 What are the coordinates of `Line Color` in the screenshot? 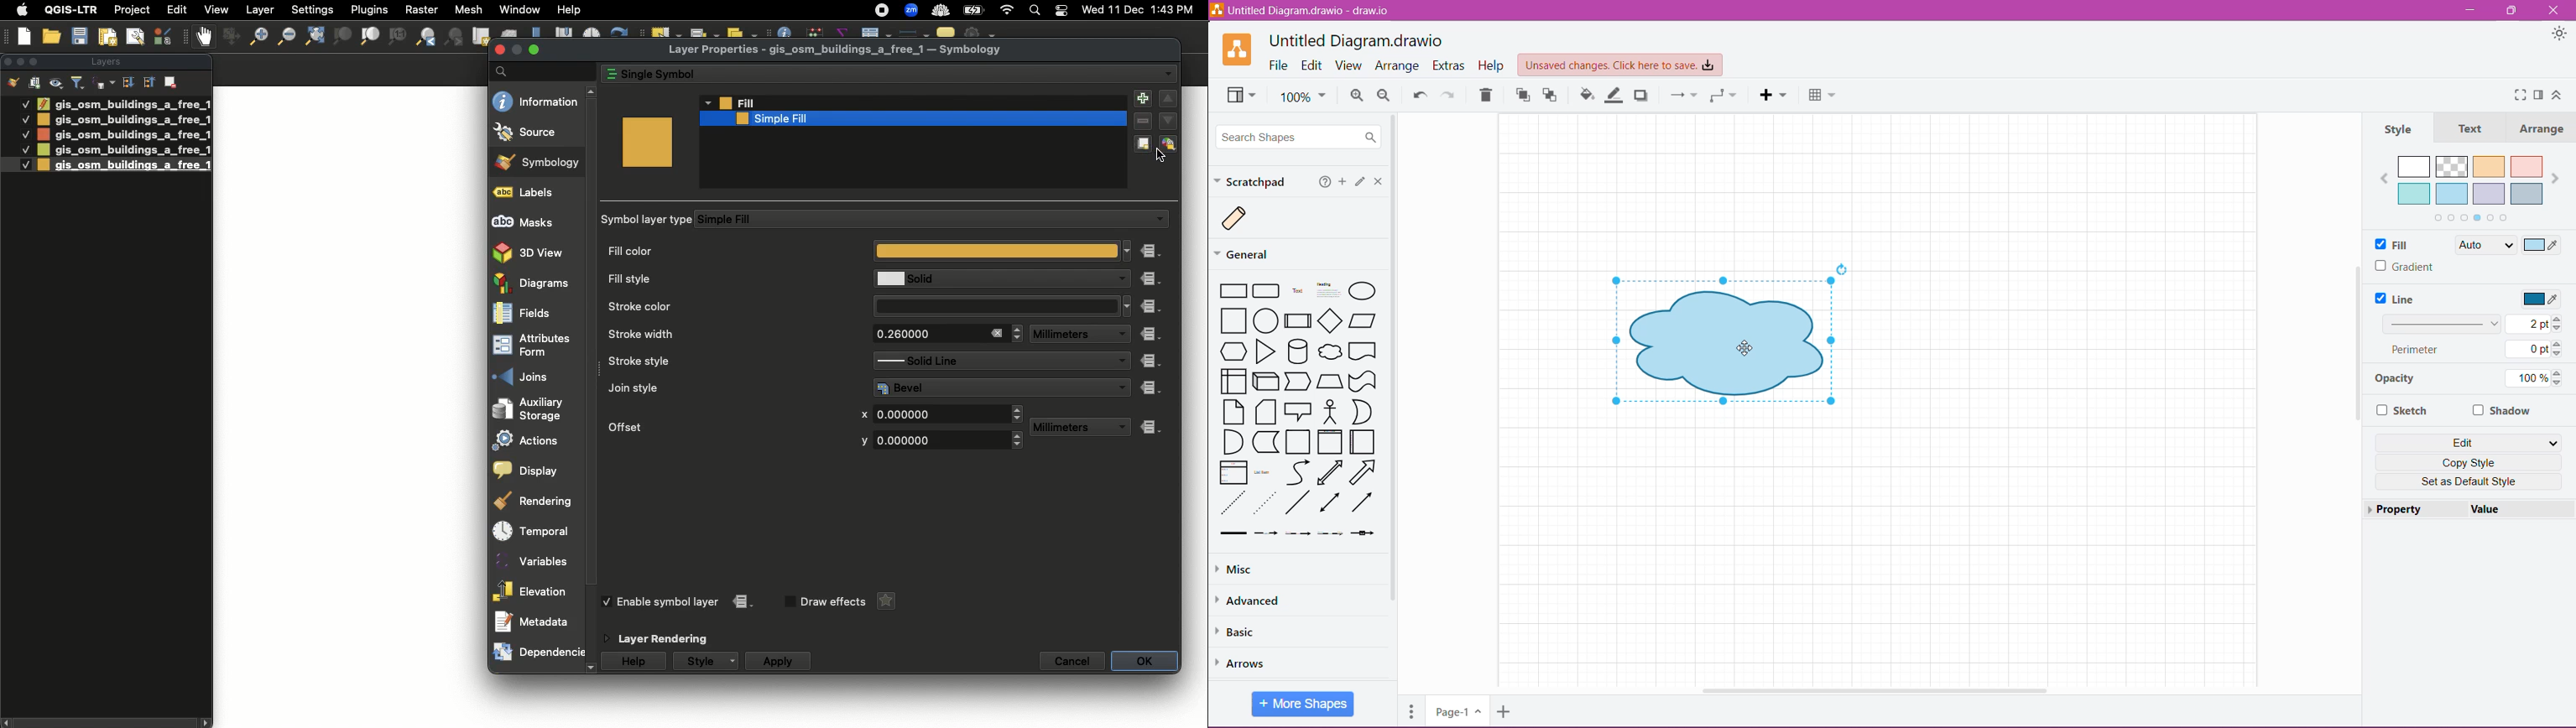 It's located at (1614, 95).